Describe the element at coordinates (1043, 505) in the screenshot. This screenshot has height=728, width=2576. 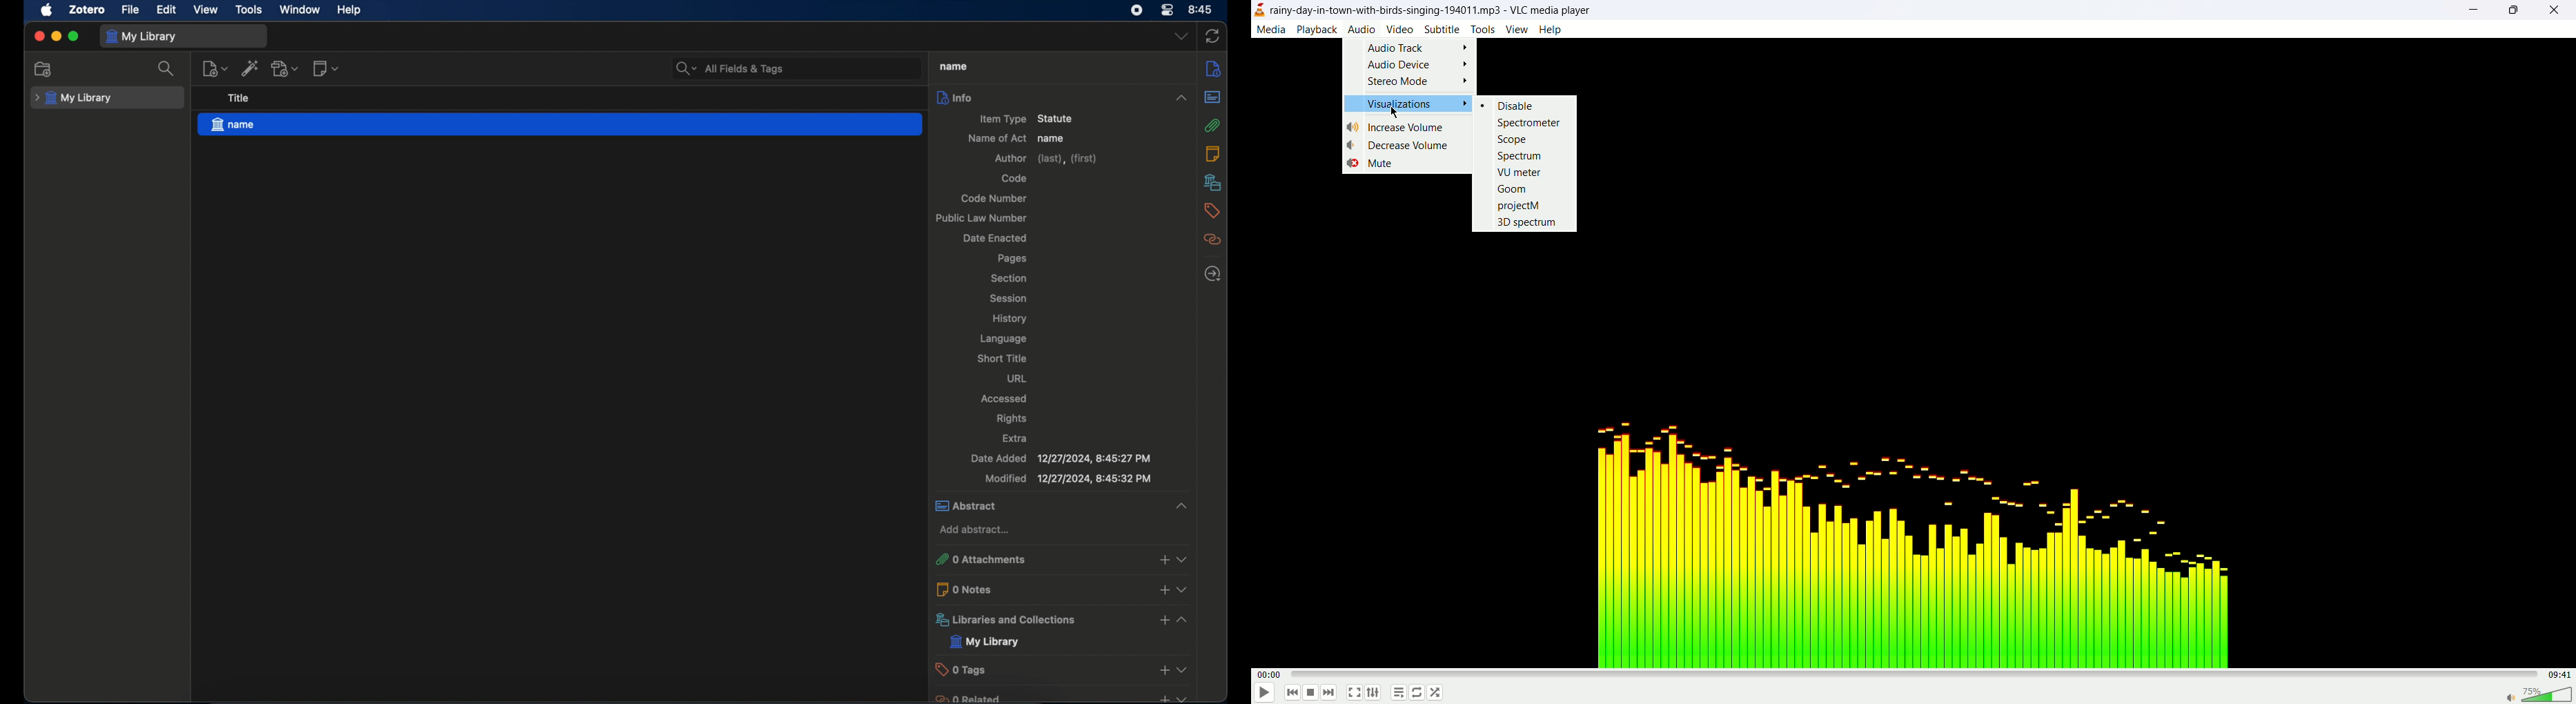
I see `abstract` at that location.